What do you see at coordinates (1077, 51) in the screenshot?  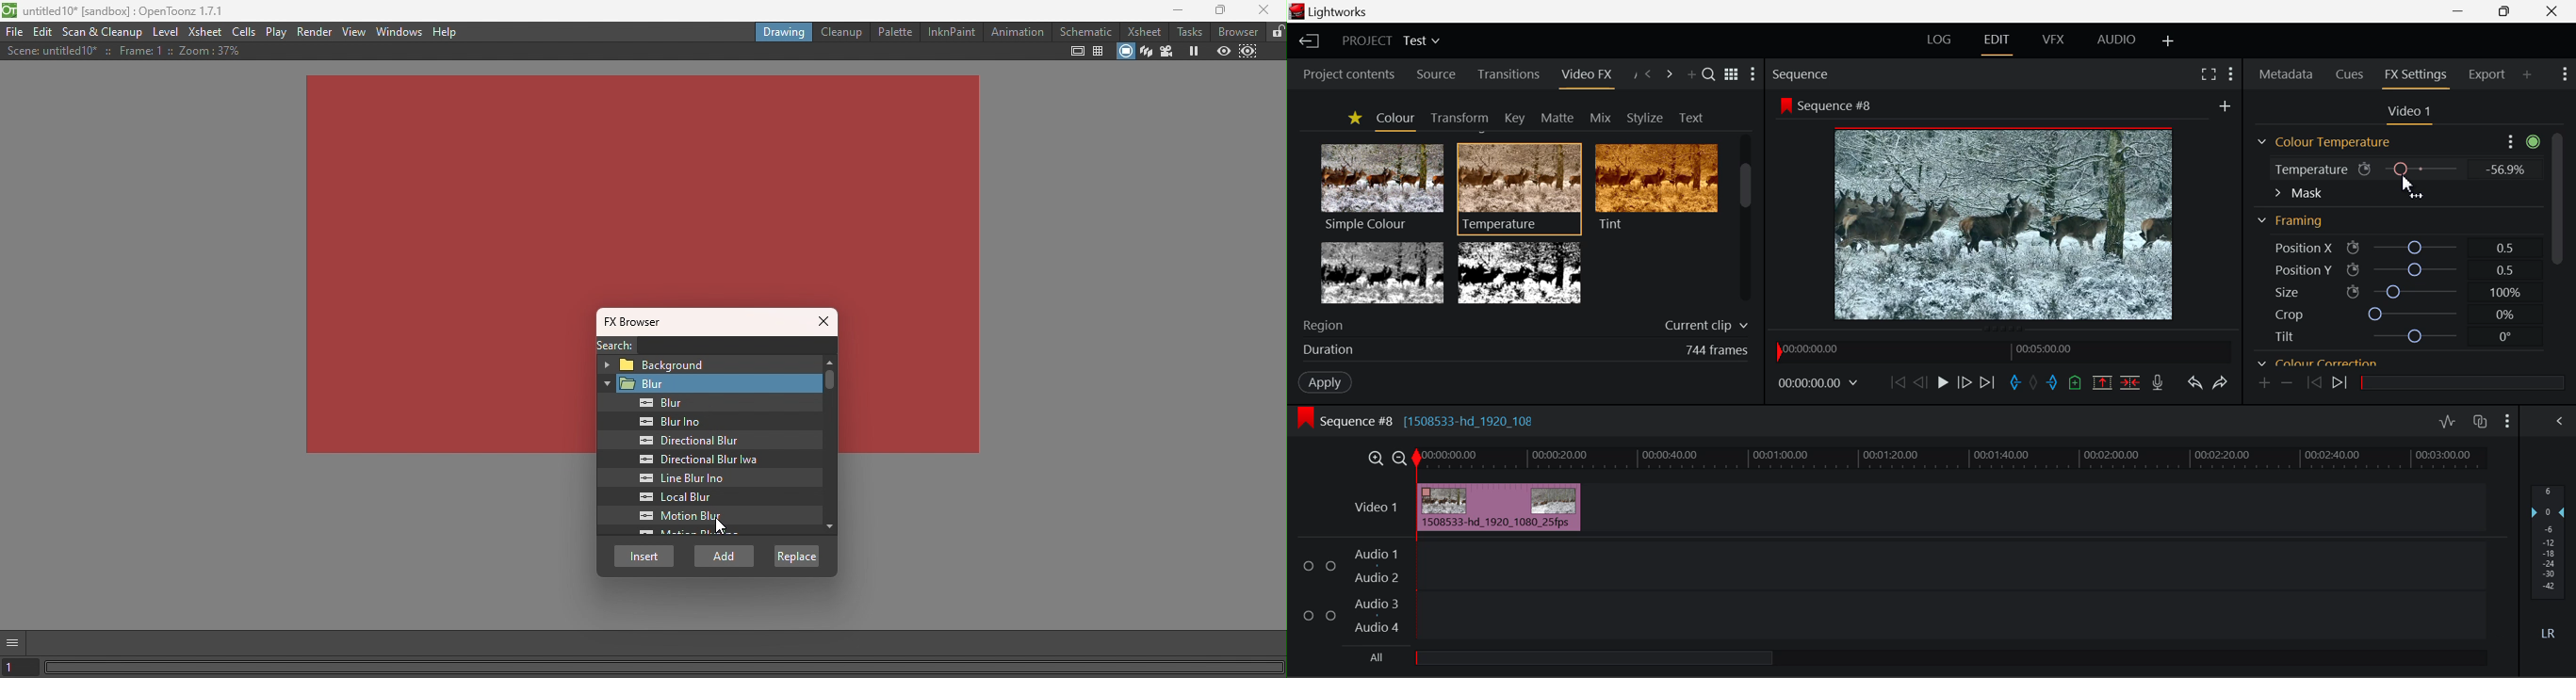 I see `Safe area` at bounding box center [1077, 51].